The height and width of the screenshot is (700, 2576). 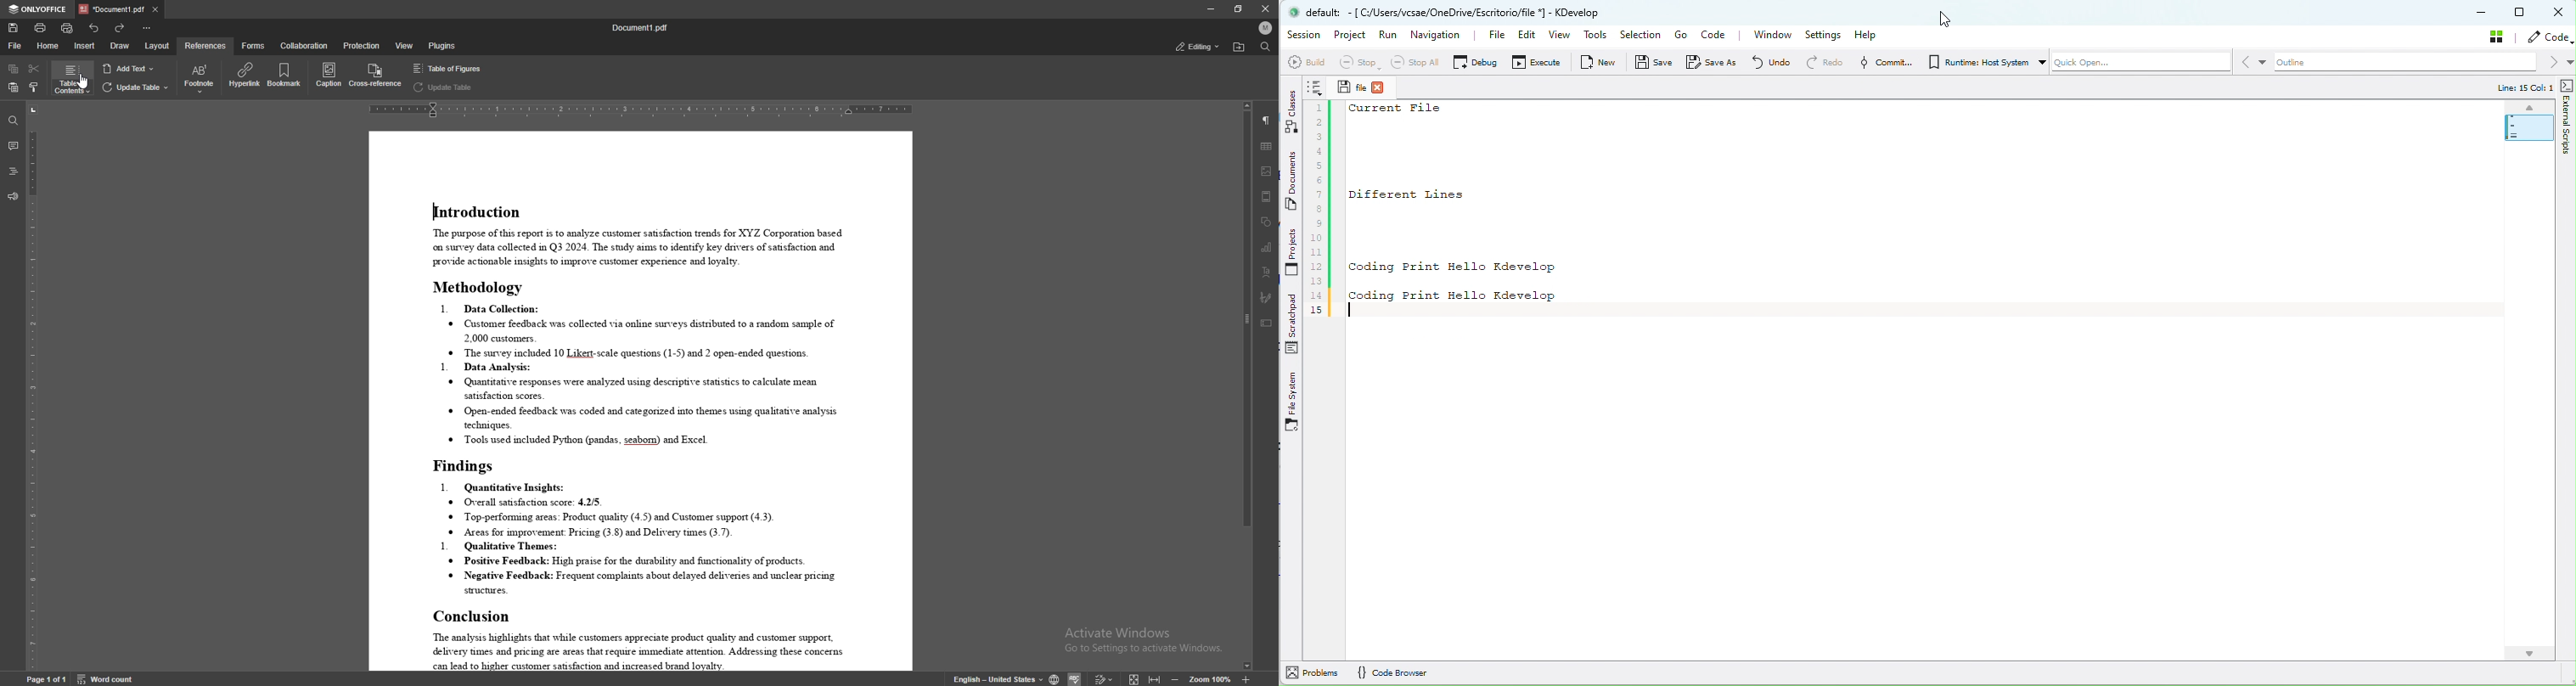 I want to click on status, so click(x=1199, y=47).